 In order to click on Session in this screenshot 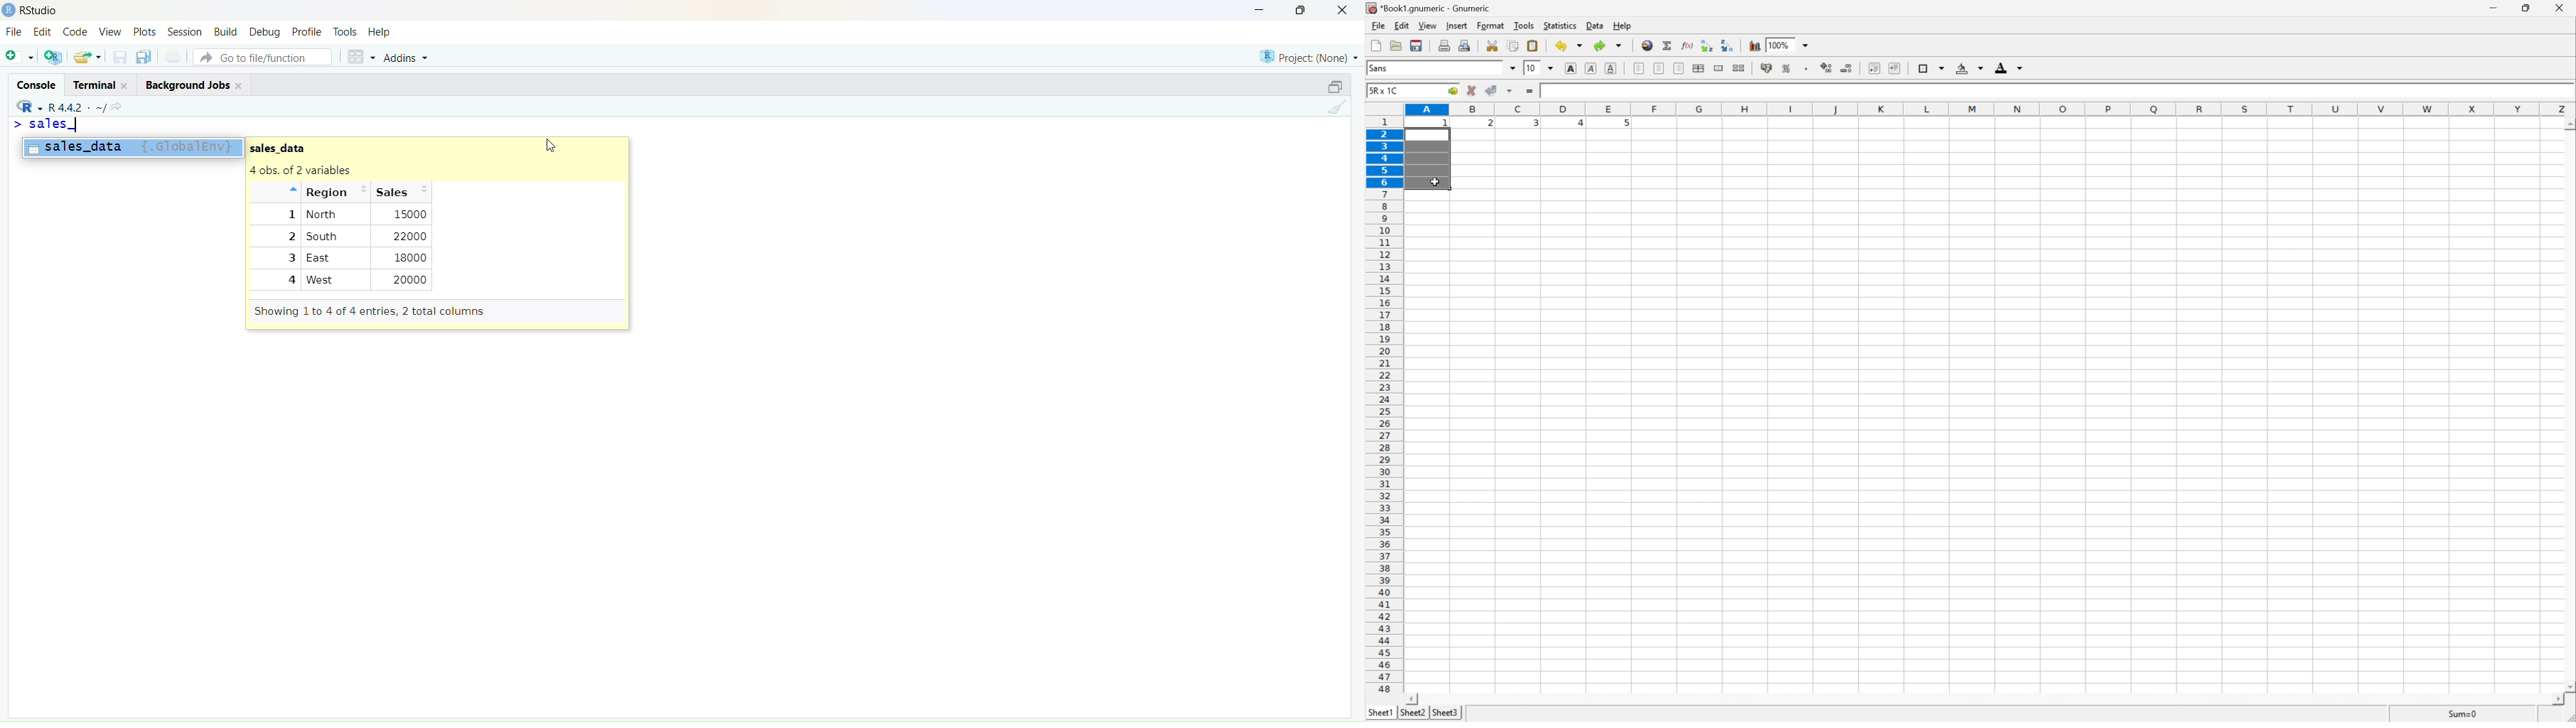, I will do `click(183, 31)`.